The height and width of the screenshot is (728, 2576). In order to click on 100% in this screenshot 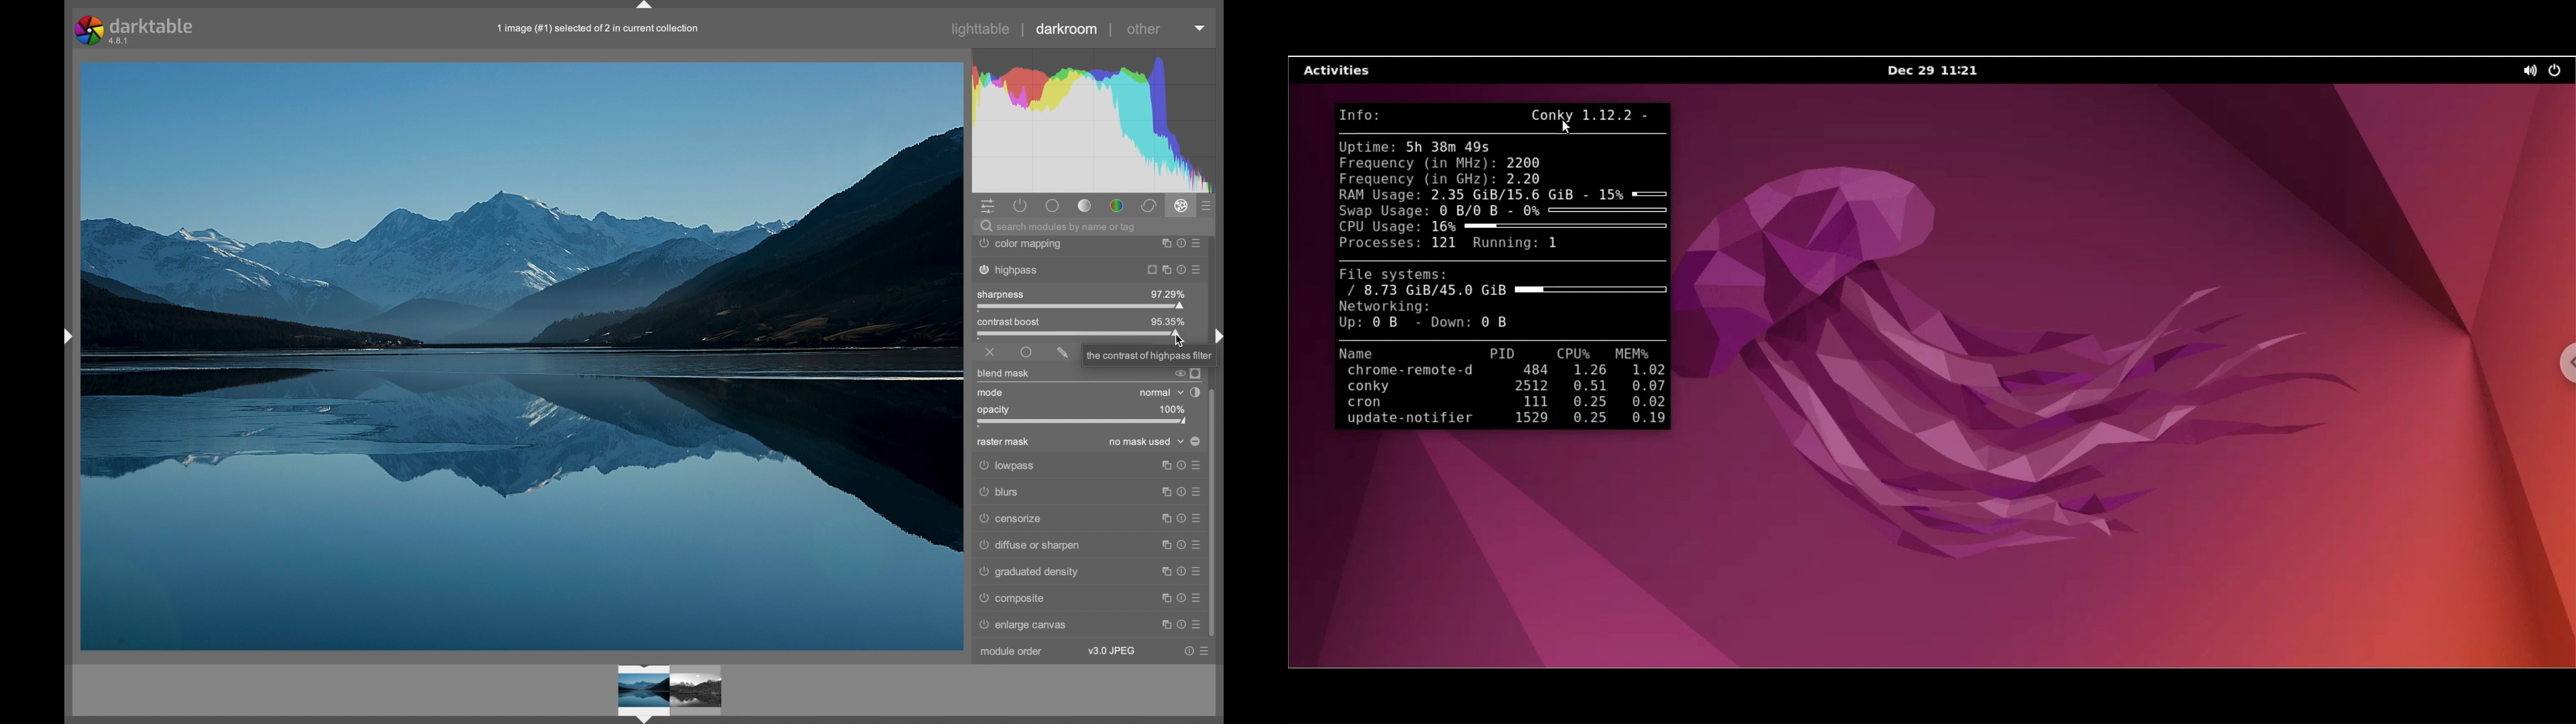, I will do `click(1171, 409)`.